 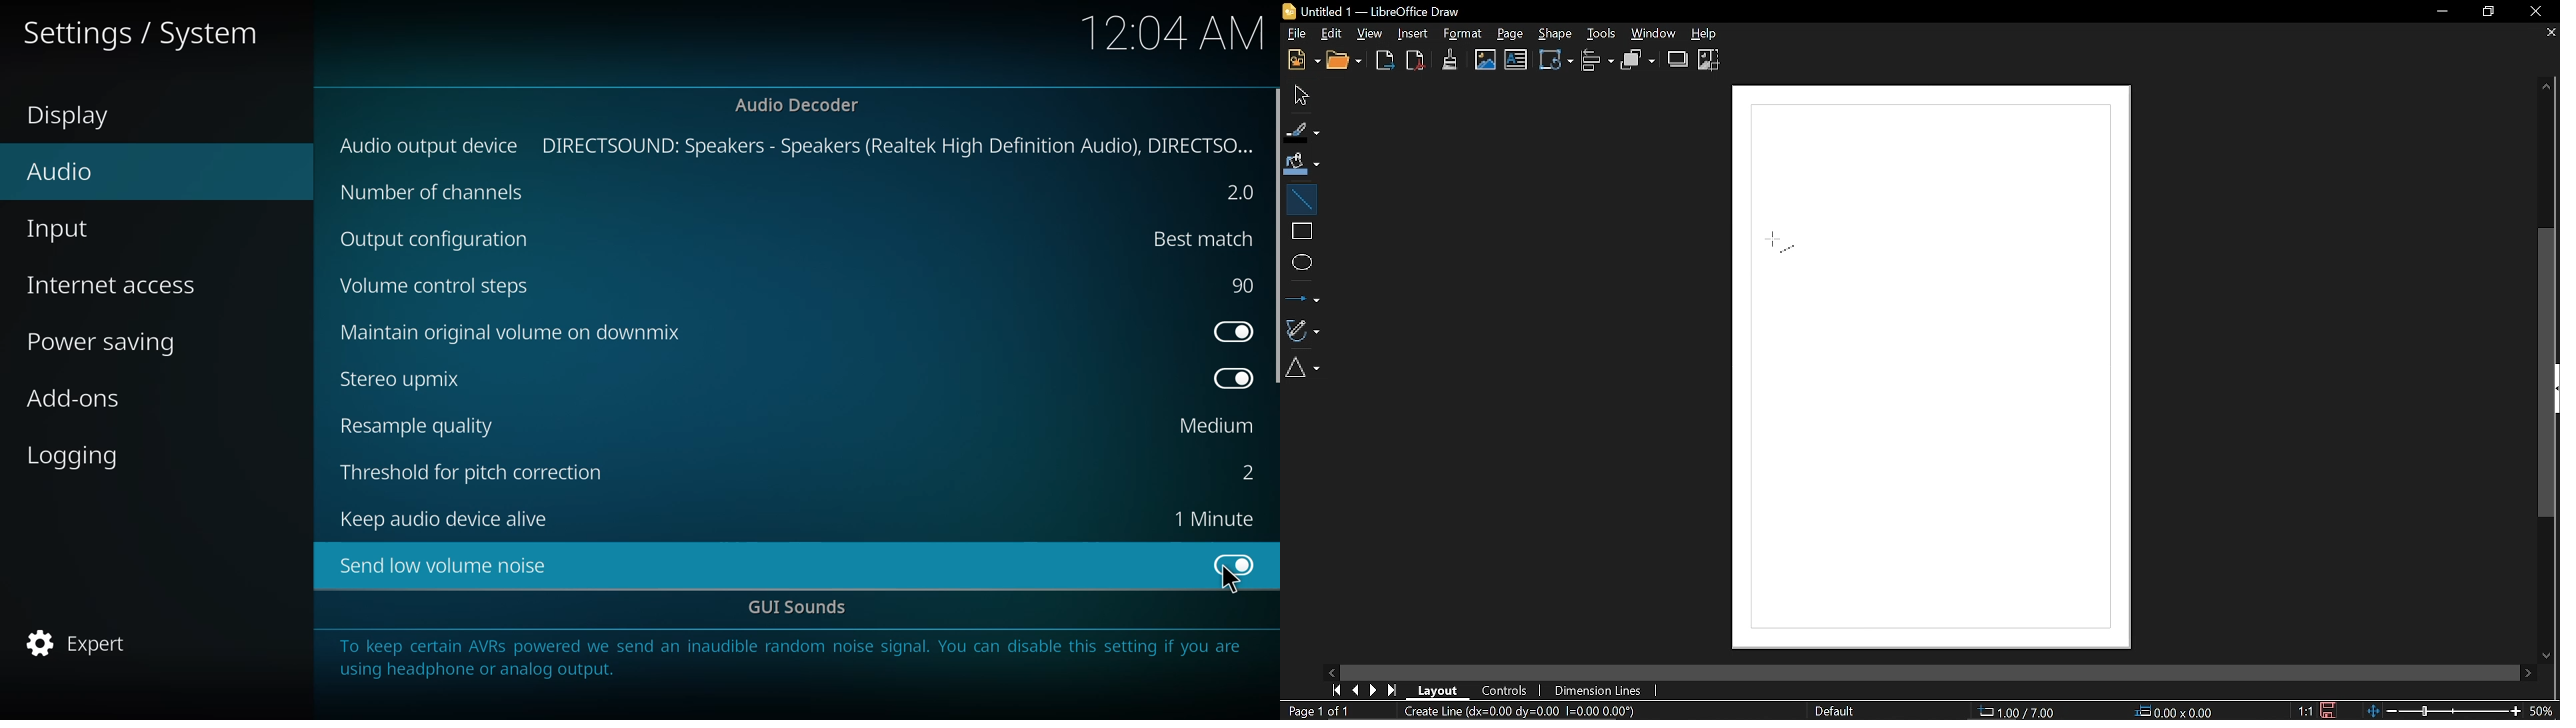 What do you see at coordinates (73, 231) in the screenshot?
I see `input` at bounding box center [73, 231].